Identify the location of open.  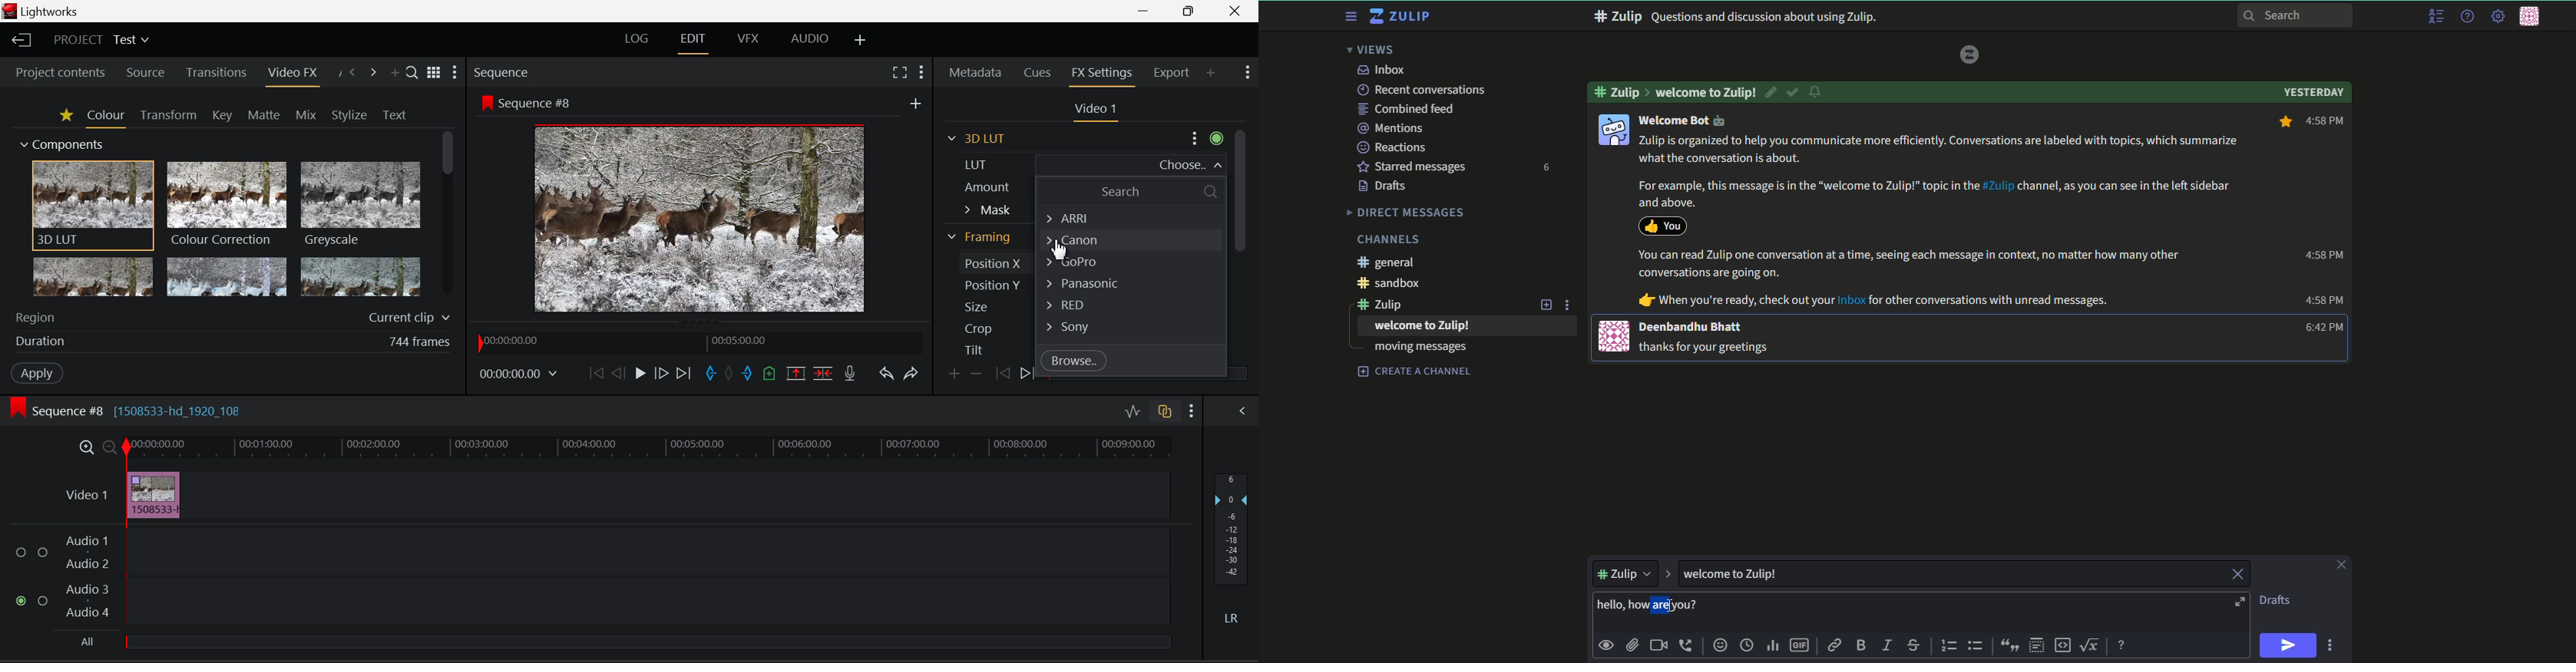
(2238, 602).